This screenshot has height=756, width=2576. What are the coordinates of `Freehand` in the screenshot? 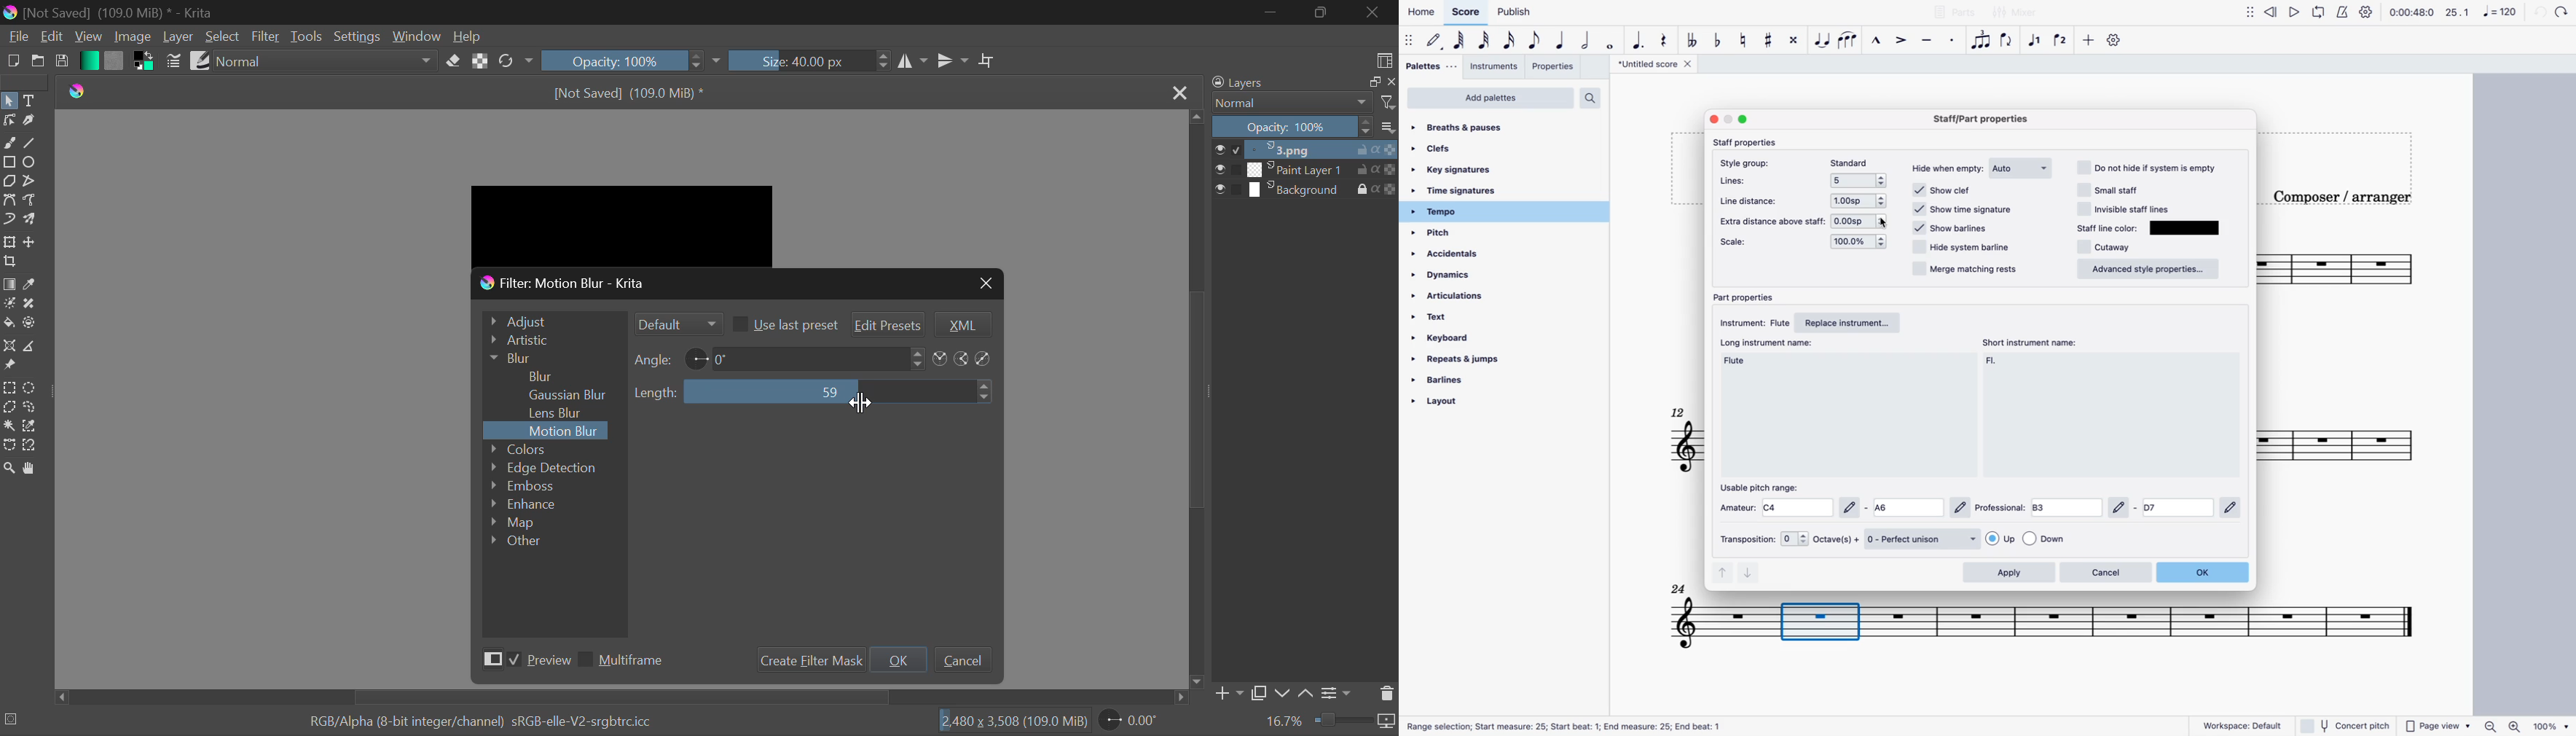 It's located at (9, 143).